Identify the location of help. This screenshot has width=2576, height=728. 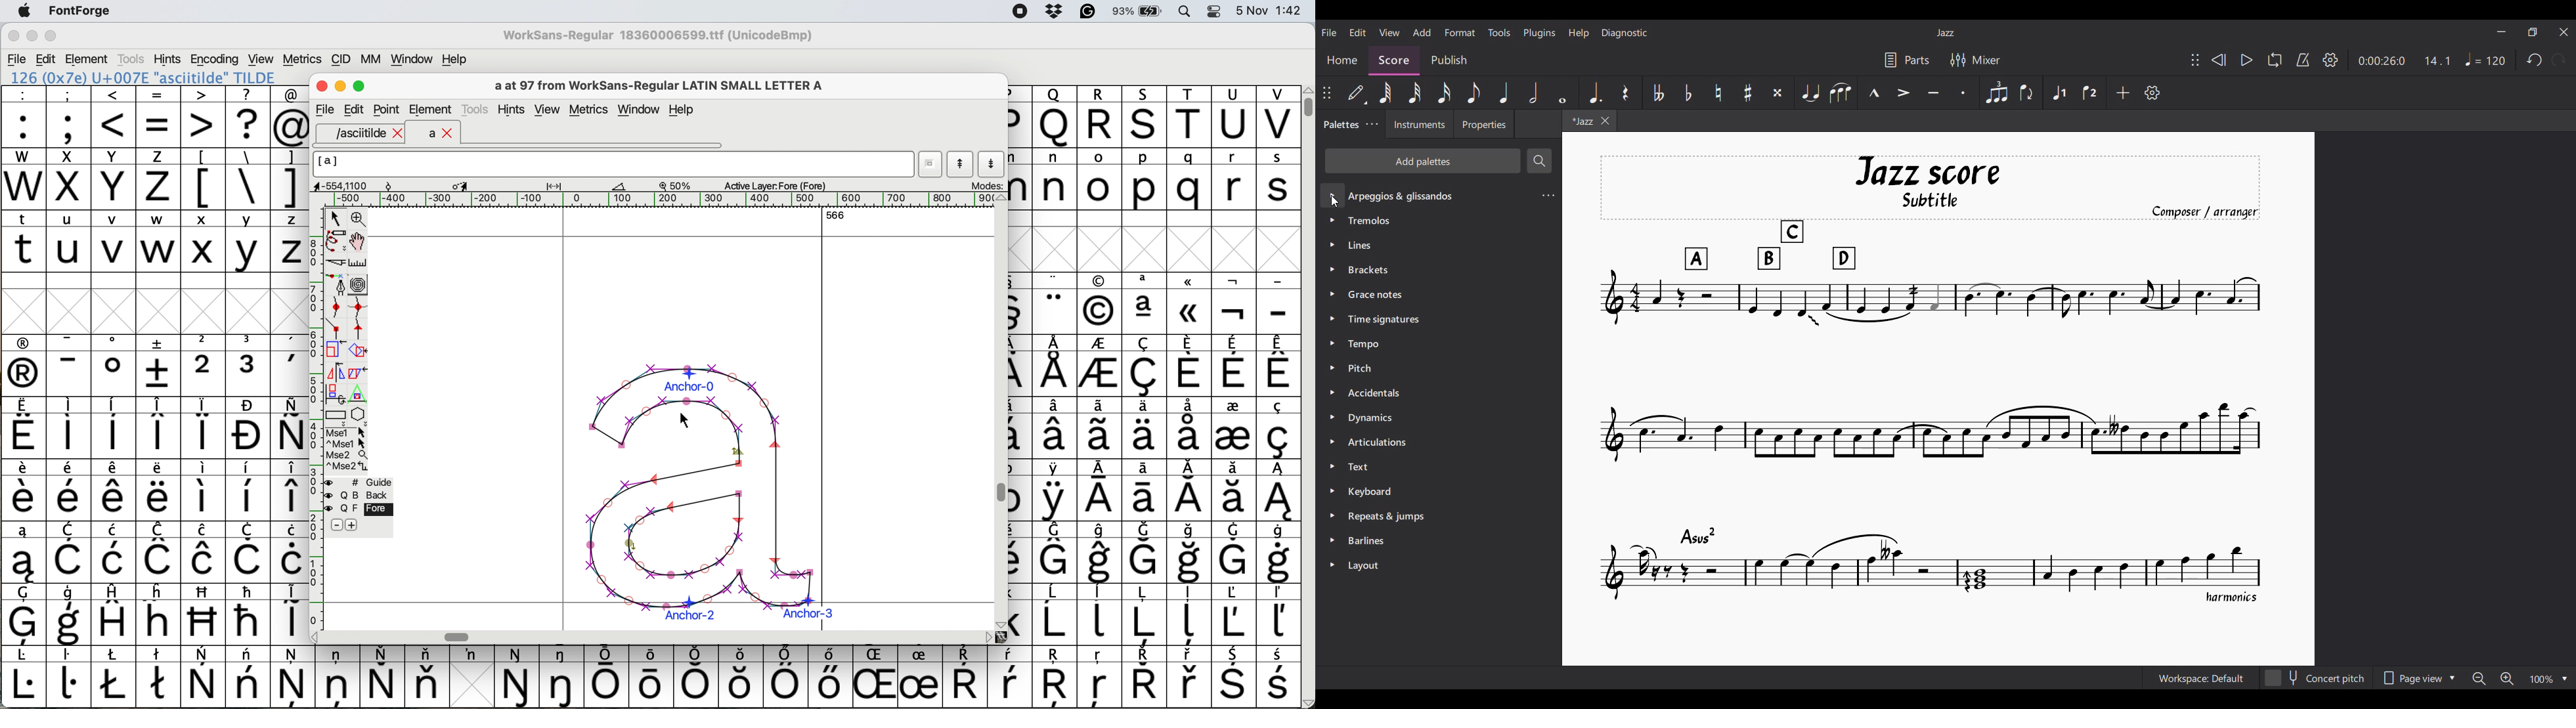
(456, 59).